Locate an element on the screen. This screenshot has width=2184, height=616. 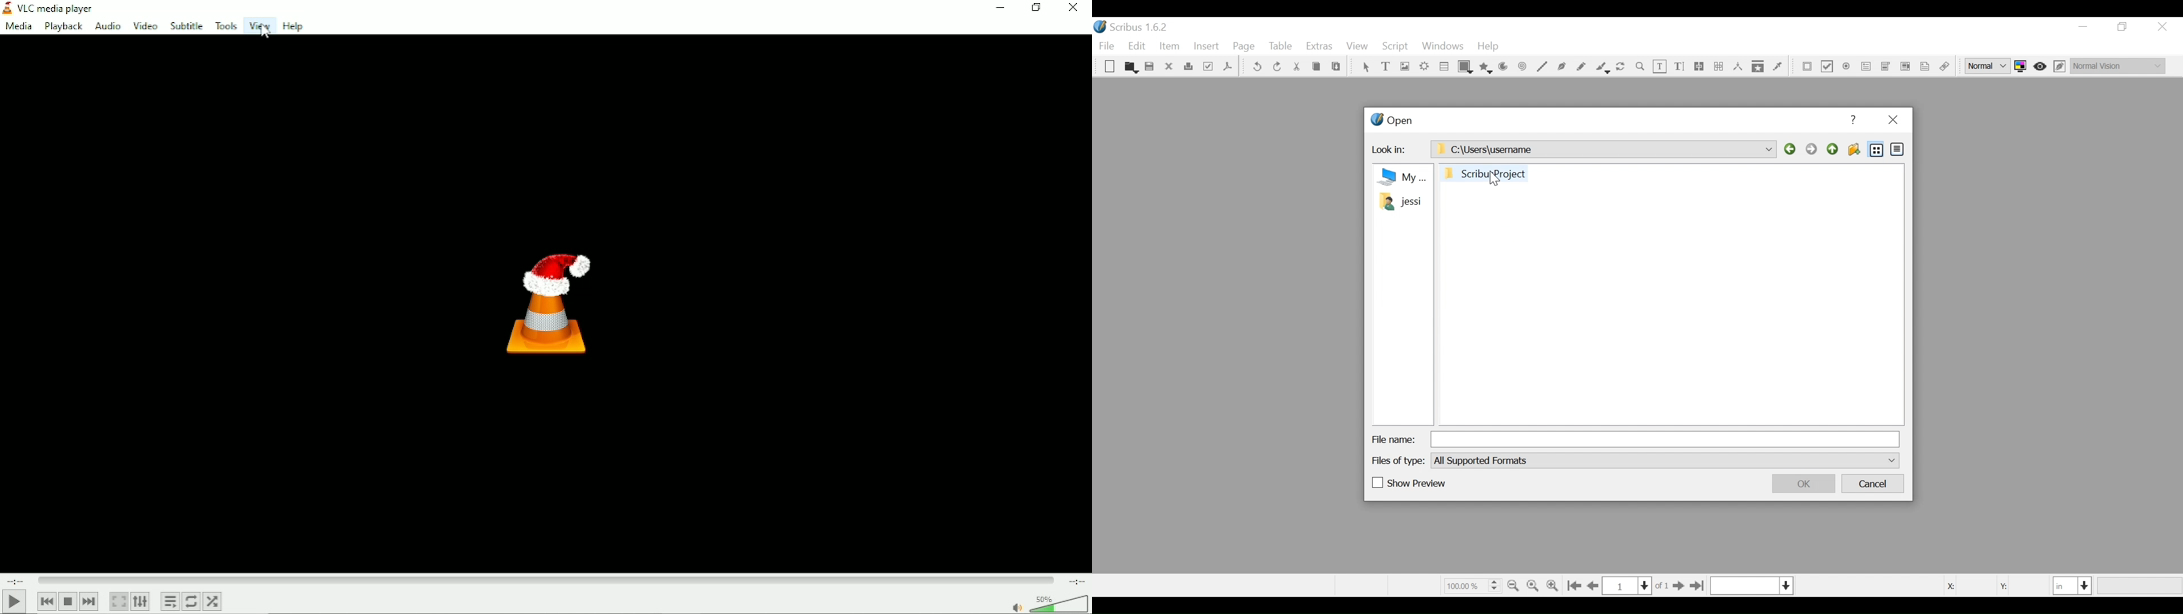
Text Annotation is located at coordinates (1924, 67).